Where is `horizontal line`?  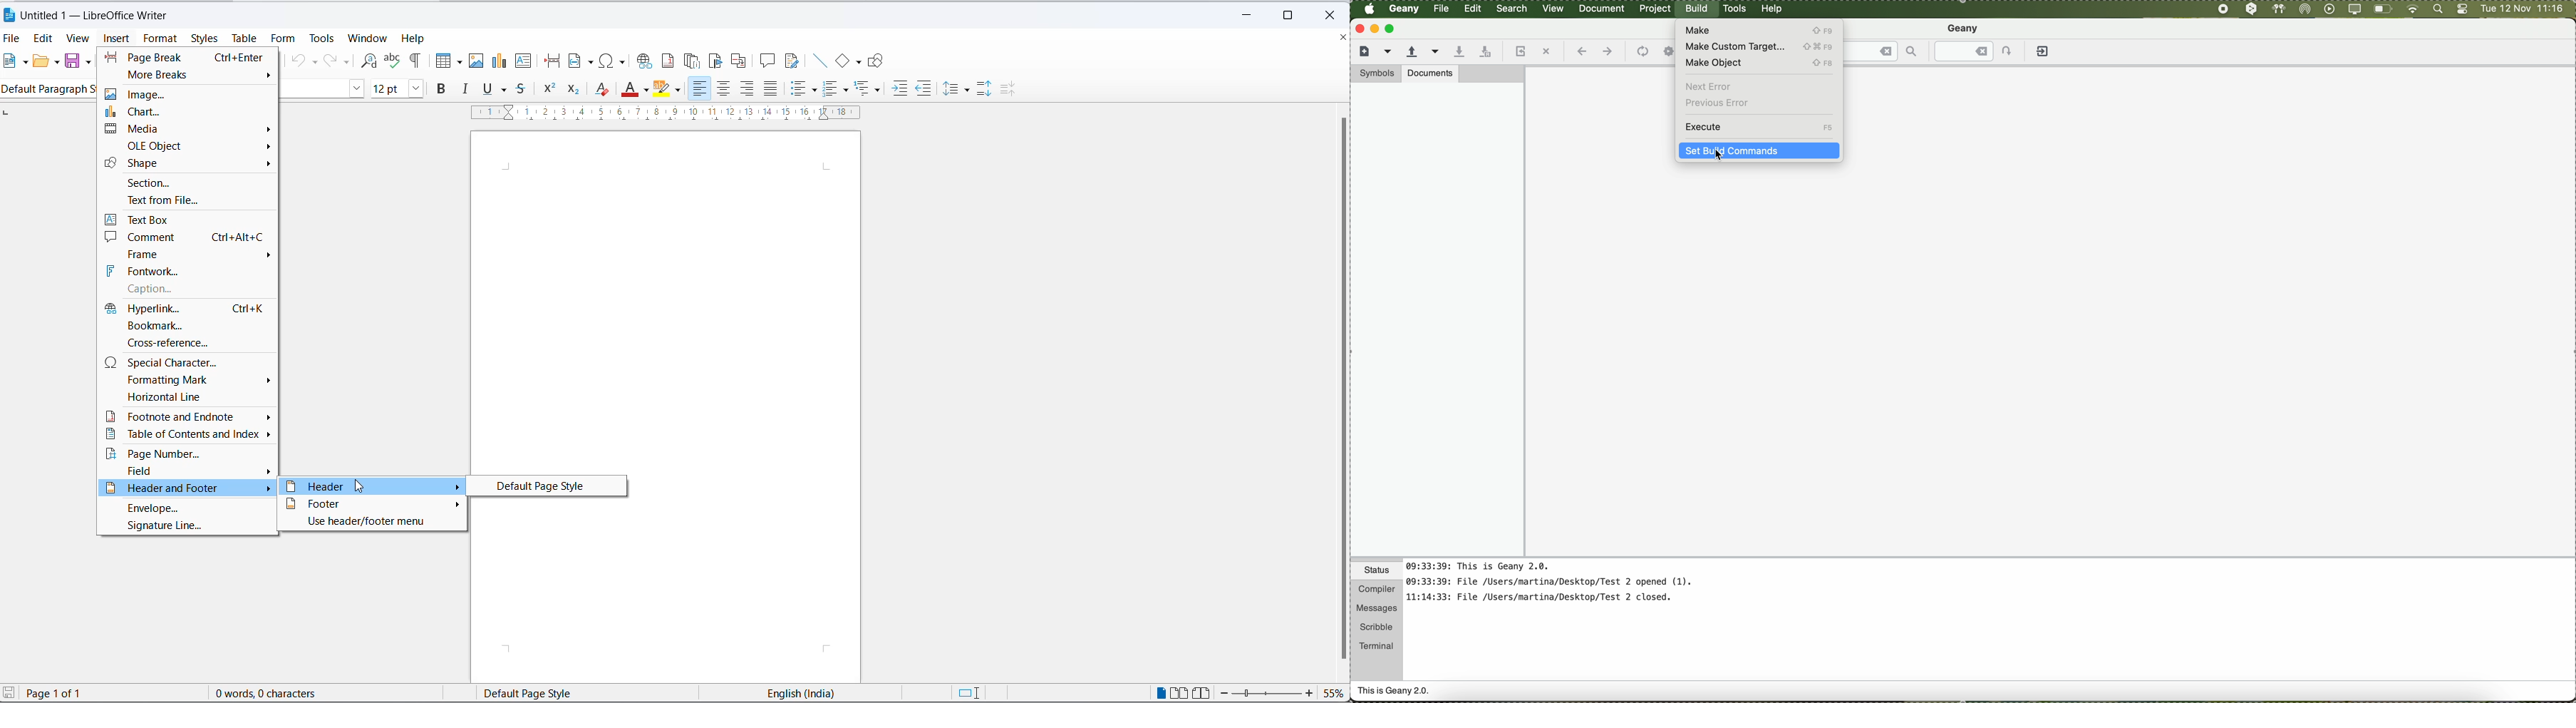 horizontal line is located at coordinates (190, 401).